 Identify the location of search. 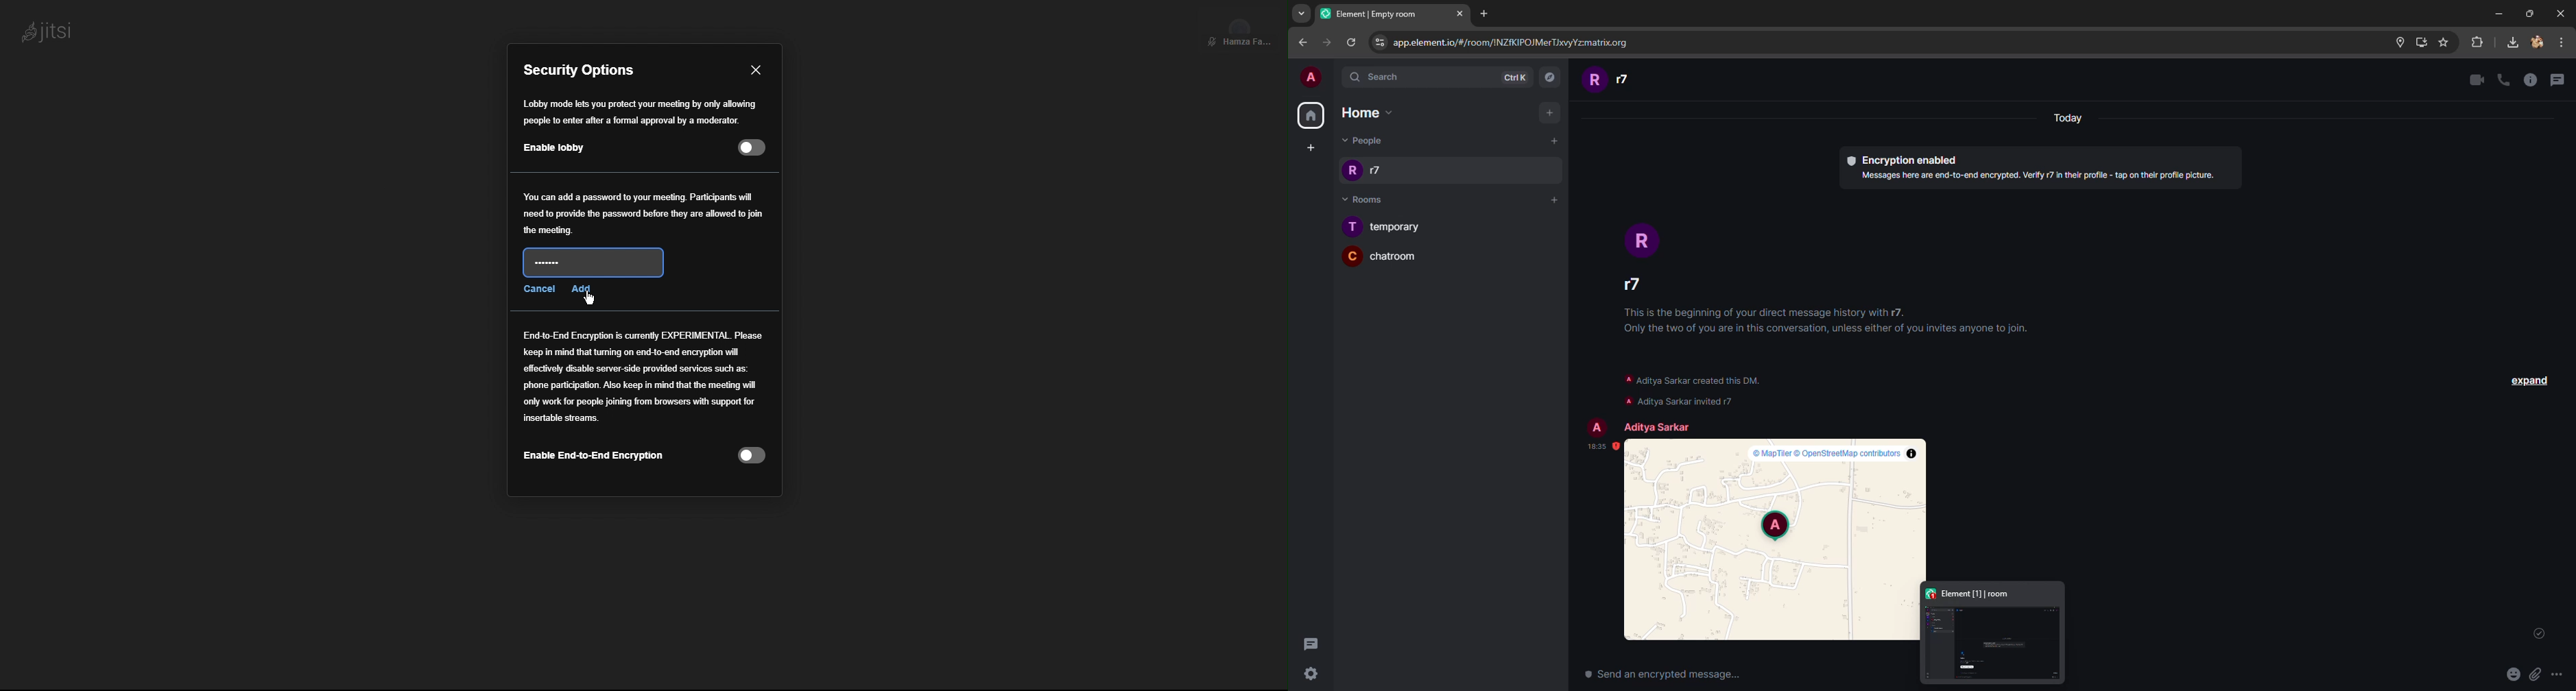
(1436, 77).